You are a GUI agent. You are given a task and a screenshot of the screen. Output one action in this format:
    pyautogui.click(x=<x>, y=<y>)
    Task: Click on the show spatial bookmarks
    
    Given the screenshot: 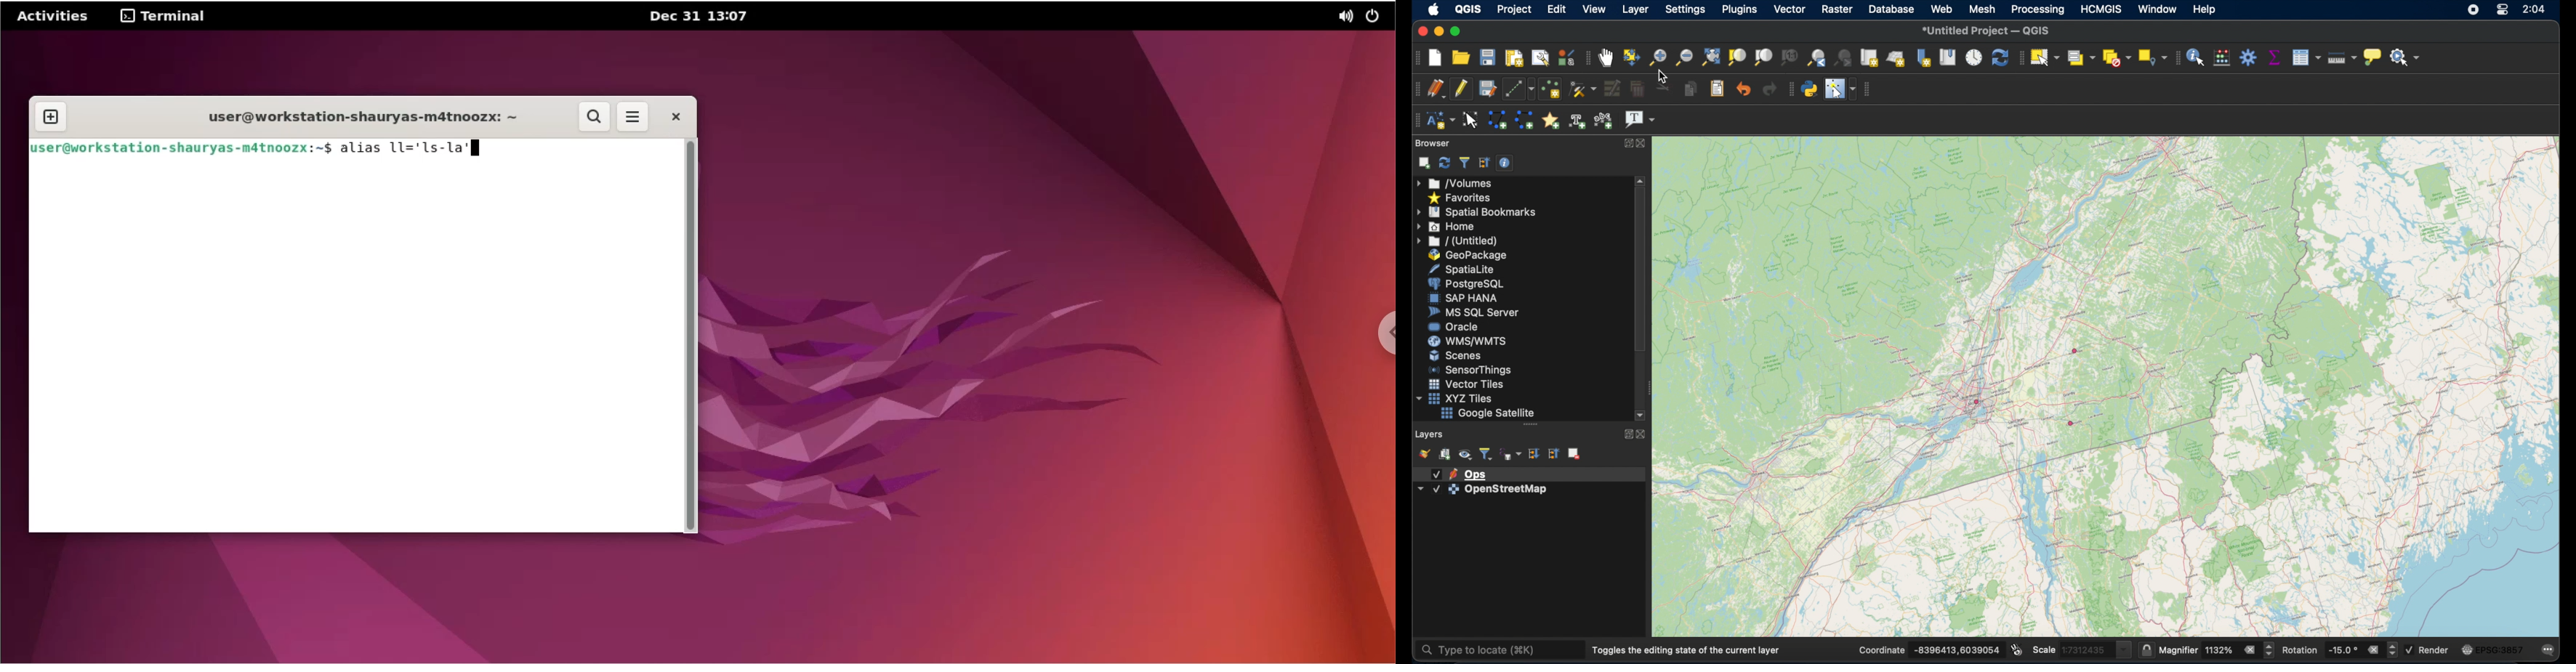 What is the action you would take?
    pyautogui.click(x=1949, y=58)
    